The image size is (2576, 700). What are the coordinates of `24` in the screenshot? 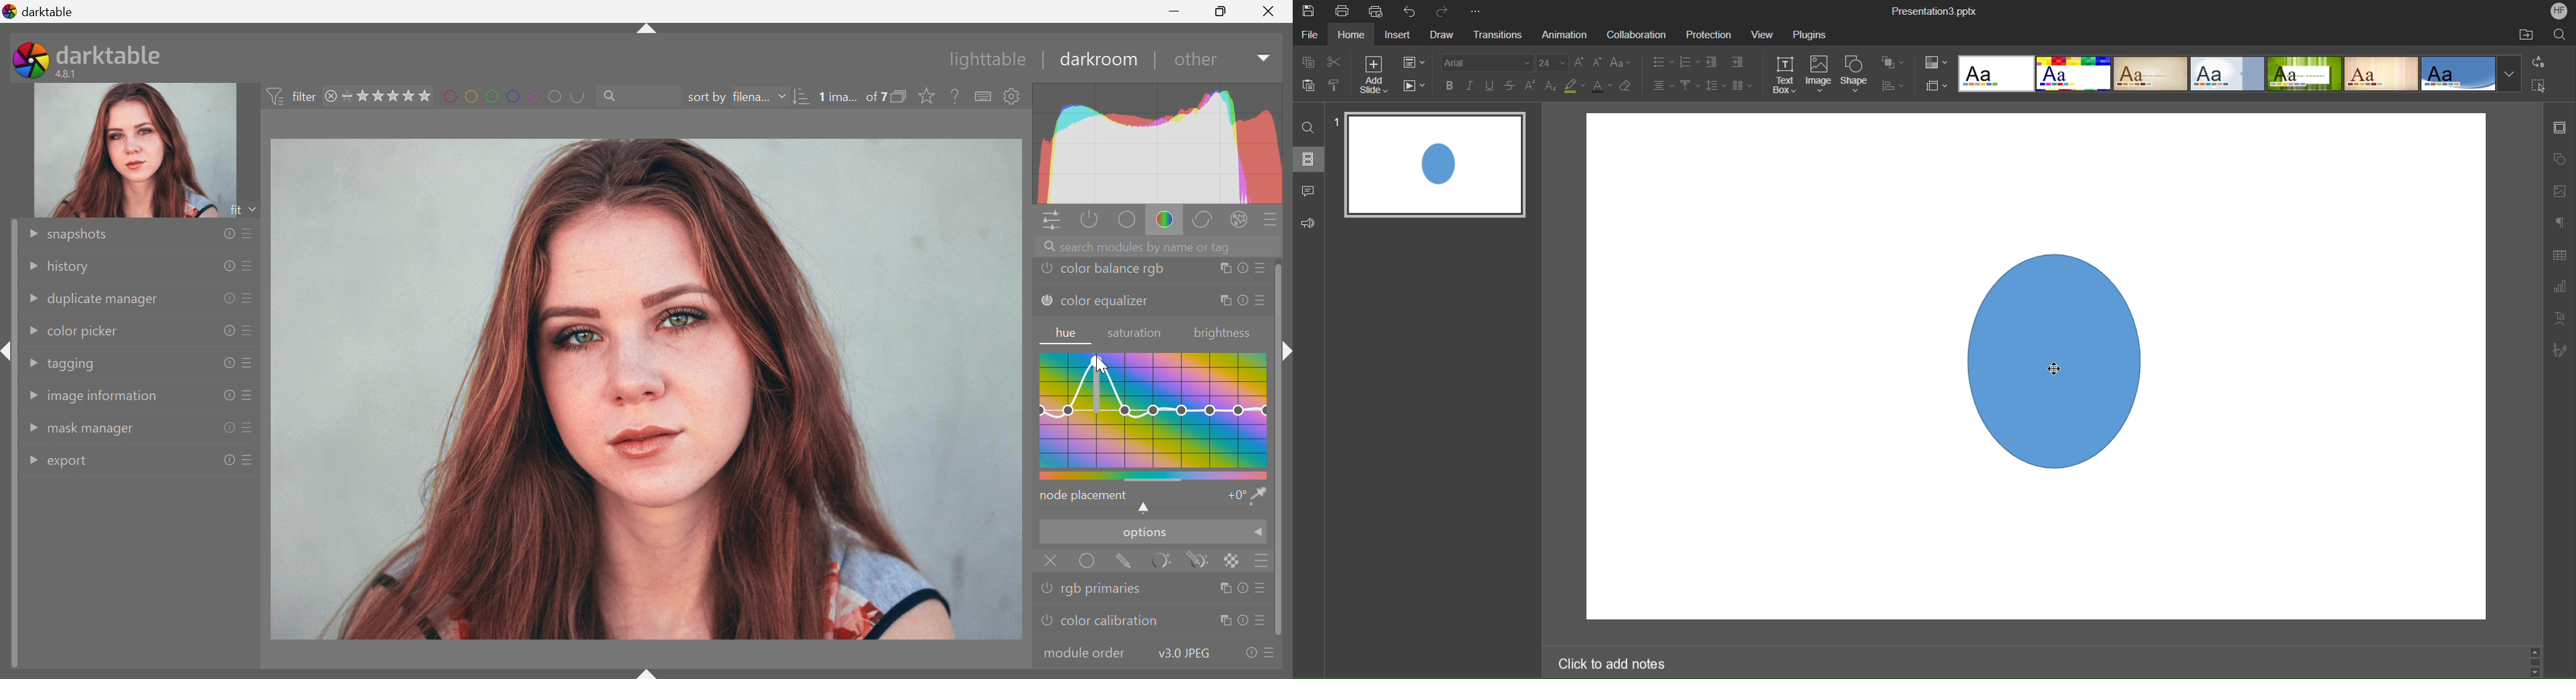 It's located at (1554, 63).